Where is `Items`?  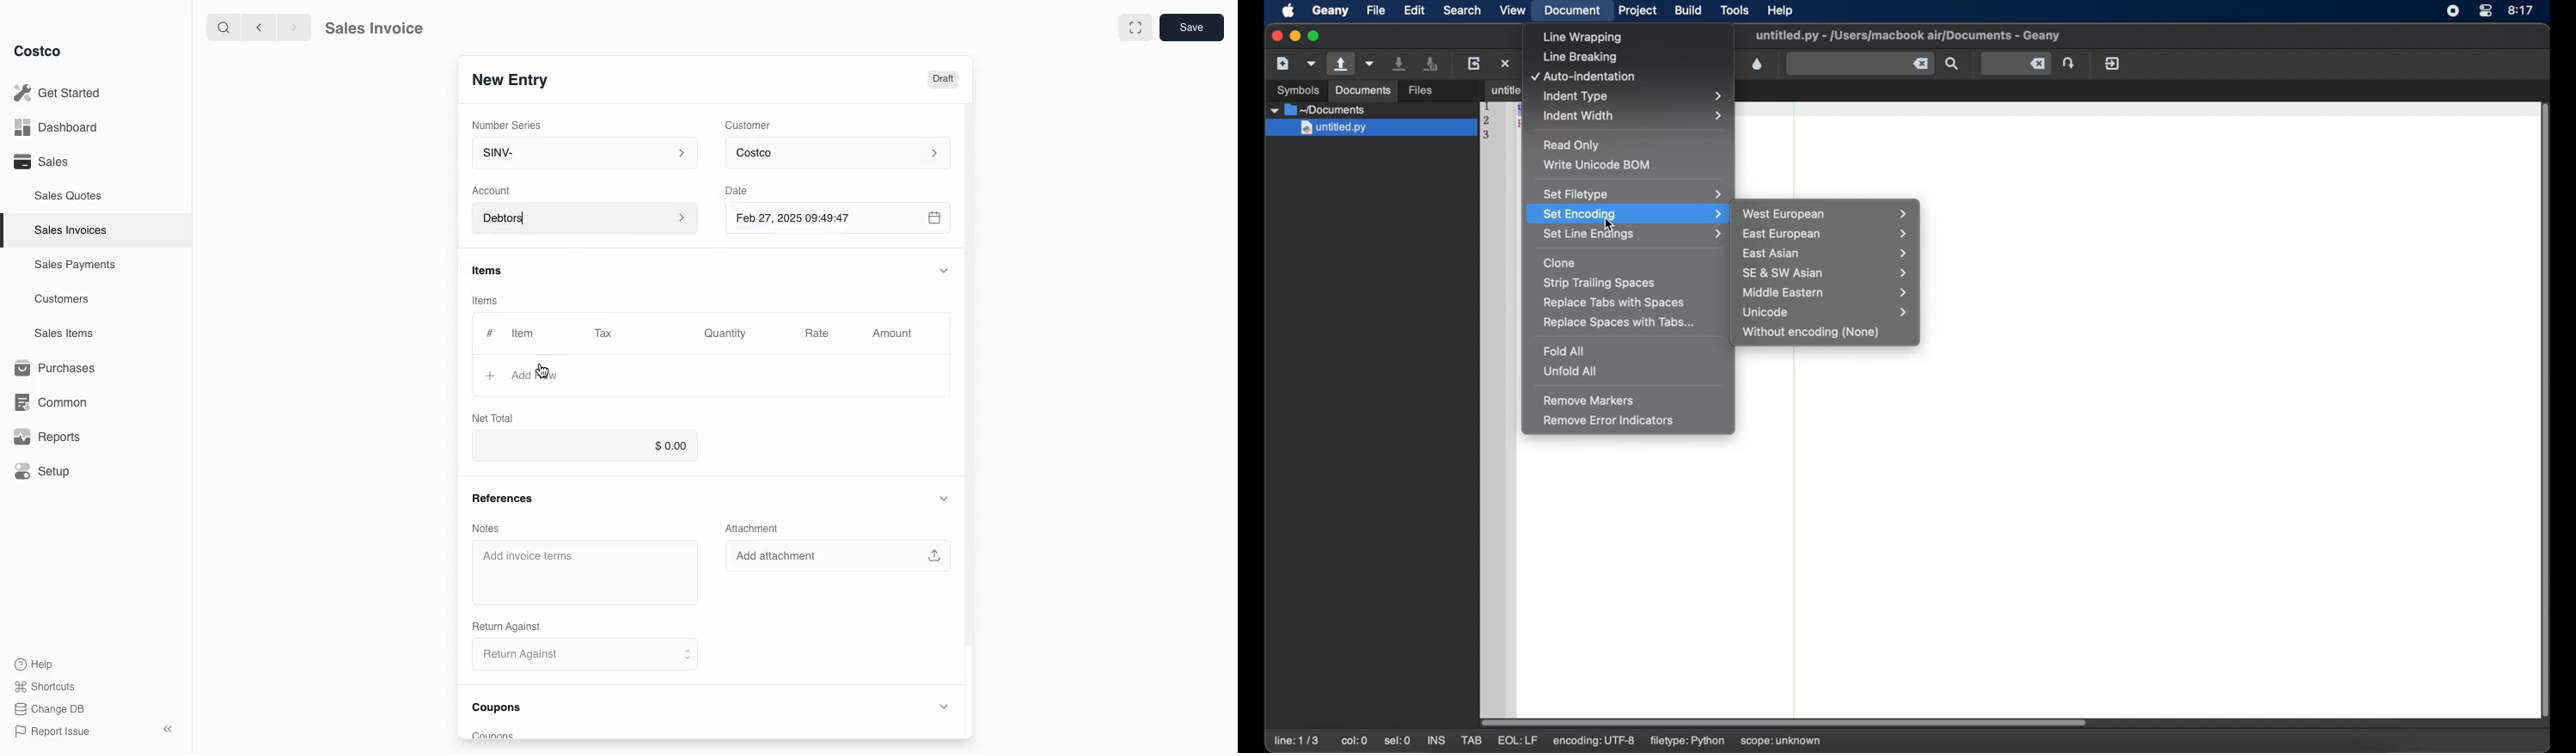 Items is located at coordinates (495, 272).